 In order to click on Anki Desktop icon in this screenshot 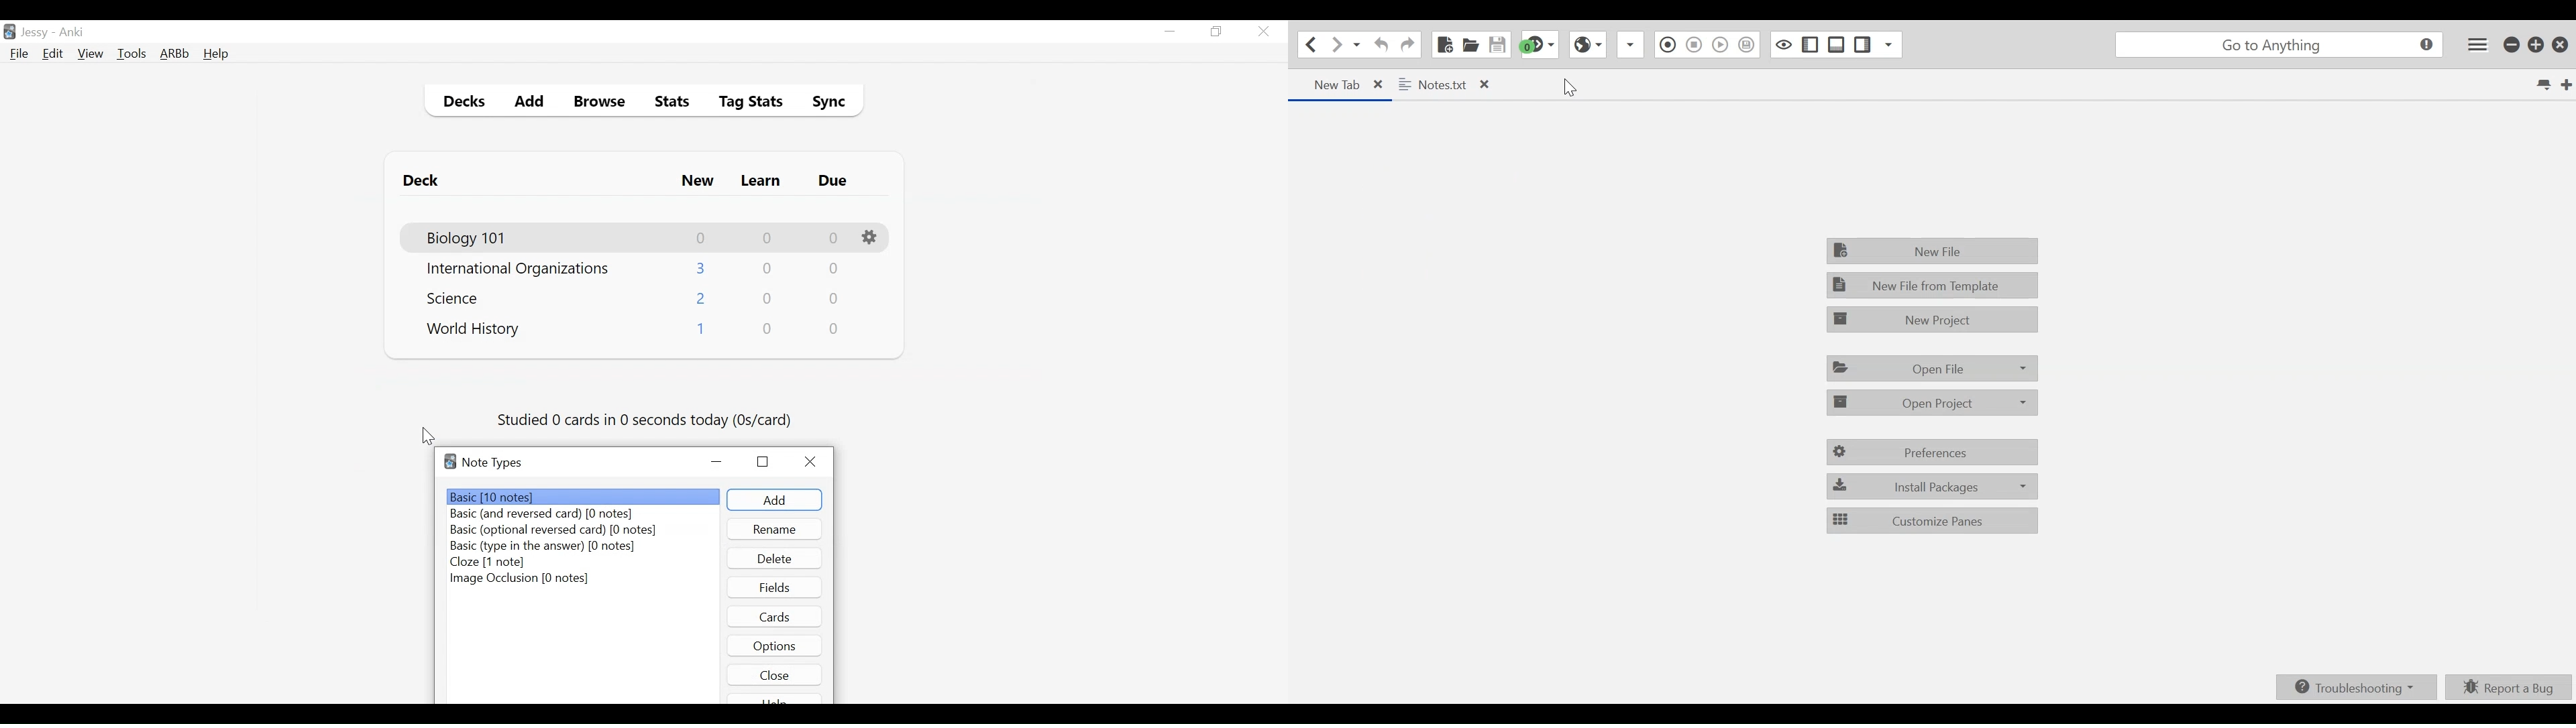, I will do `click(9, 32)`.